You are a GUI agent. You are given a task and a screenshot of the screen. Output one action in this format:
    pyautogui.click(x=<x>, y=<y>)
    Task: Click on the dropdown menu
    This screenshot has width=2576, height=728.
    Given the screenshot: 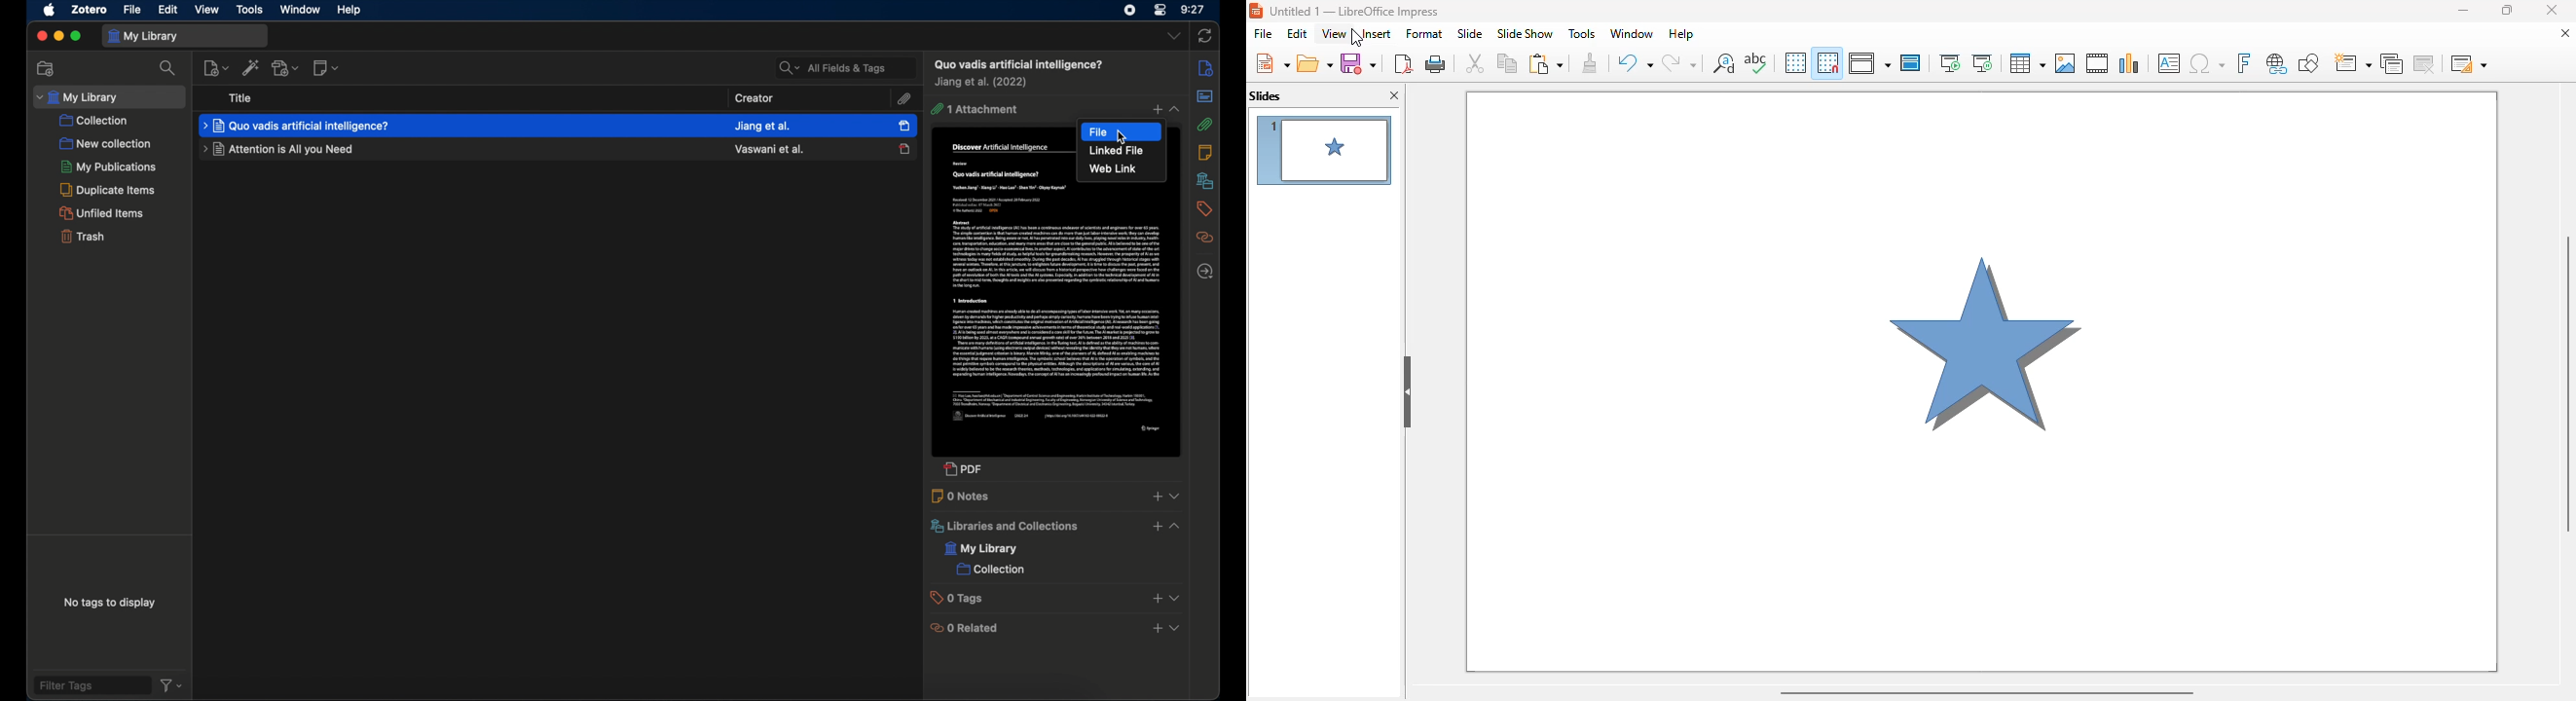 What is the action you would take?
    pyautogui.click(x=1175, y=598)
    